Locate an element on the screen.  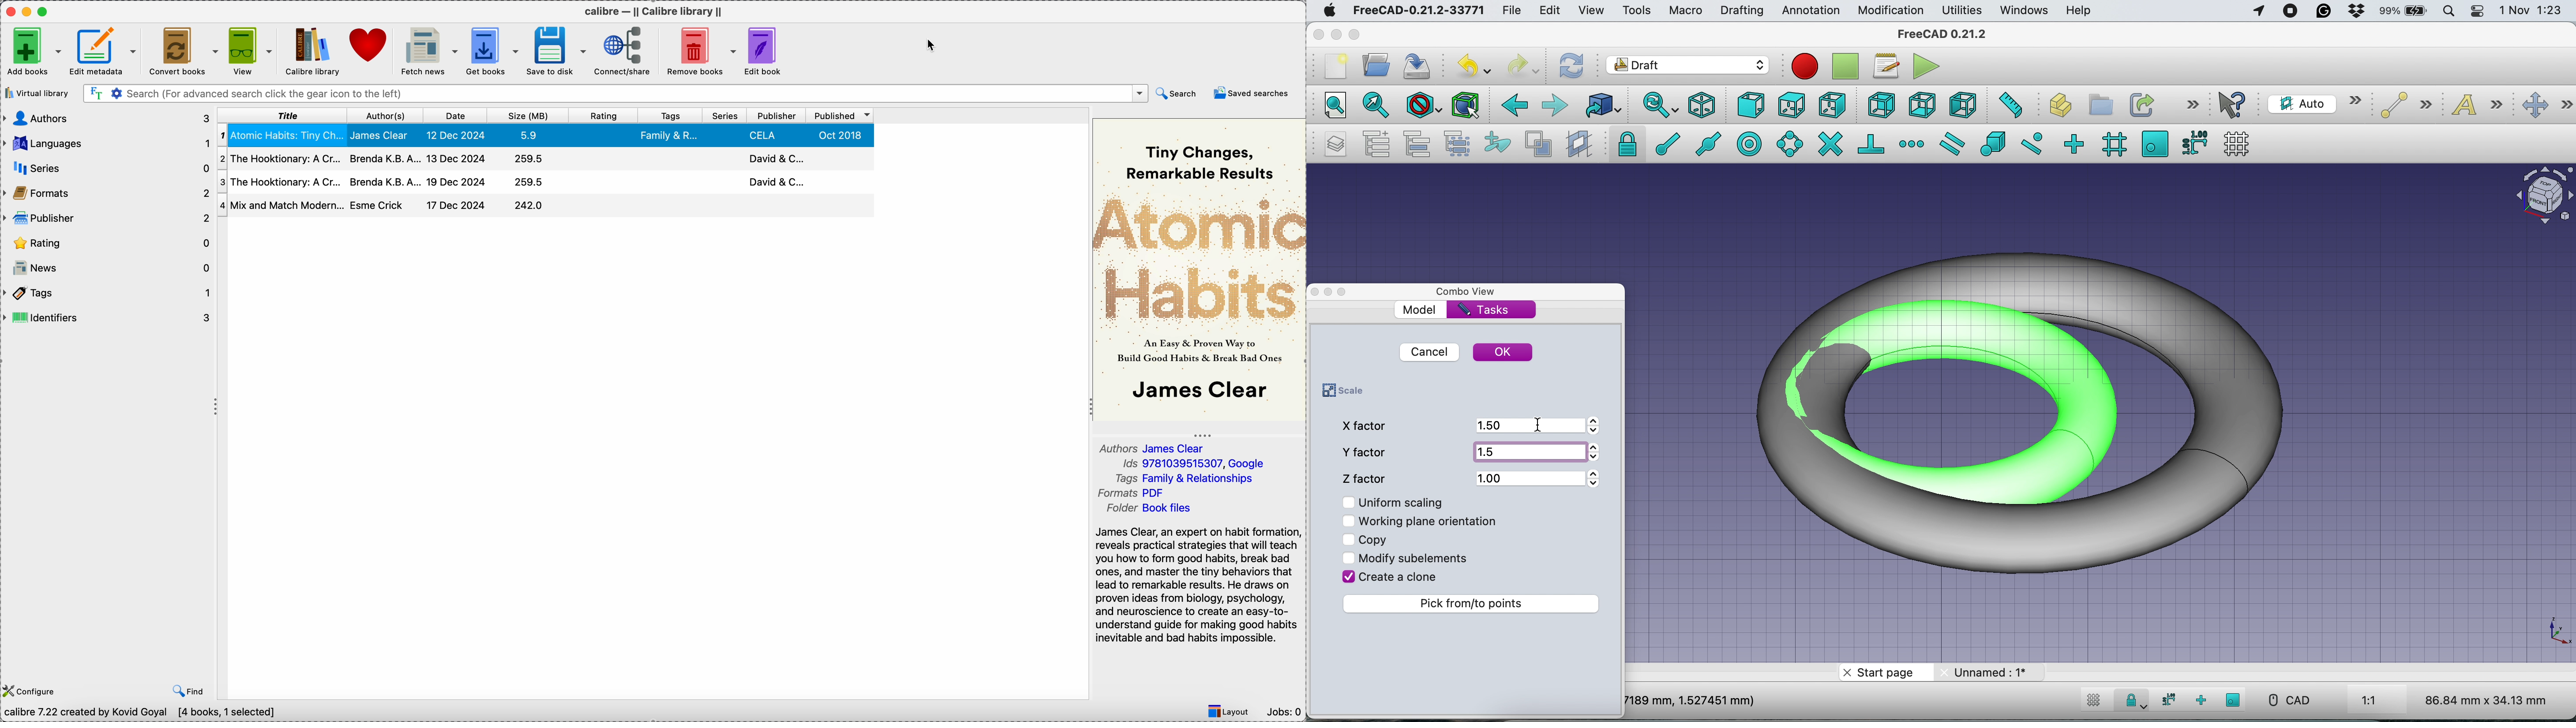
manage layers is located at coordinates (1338, 144).